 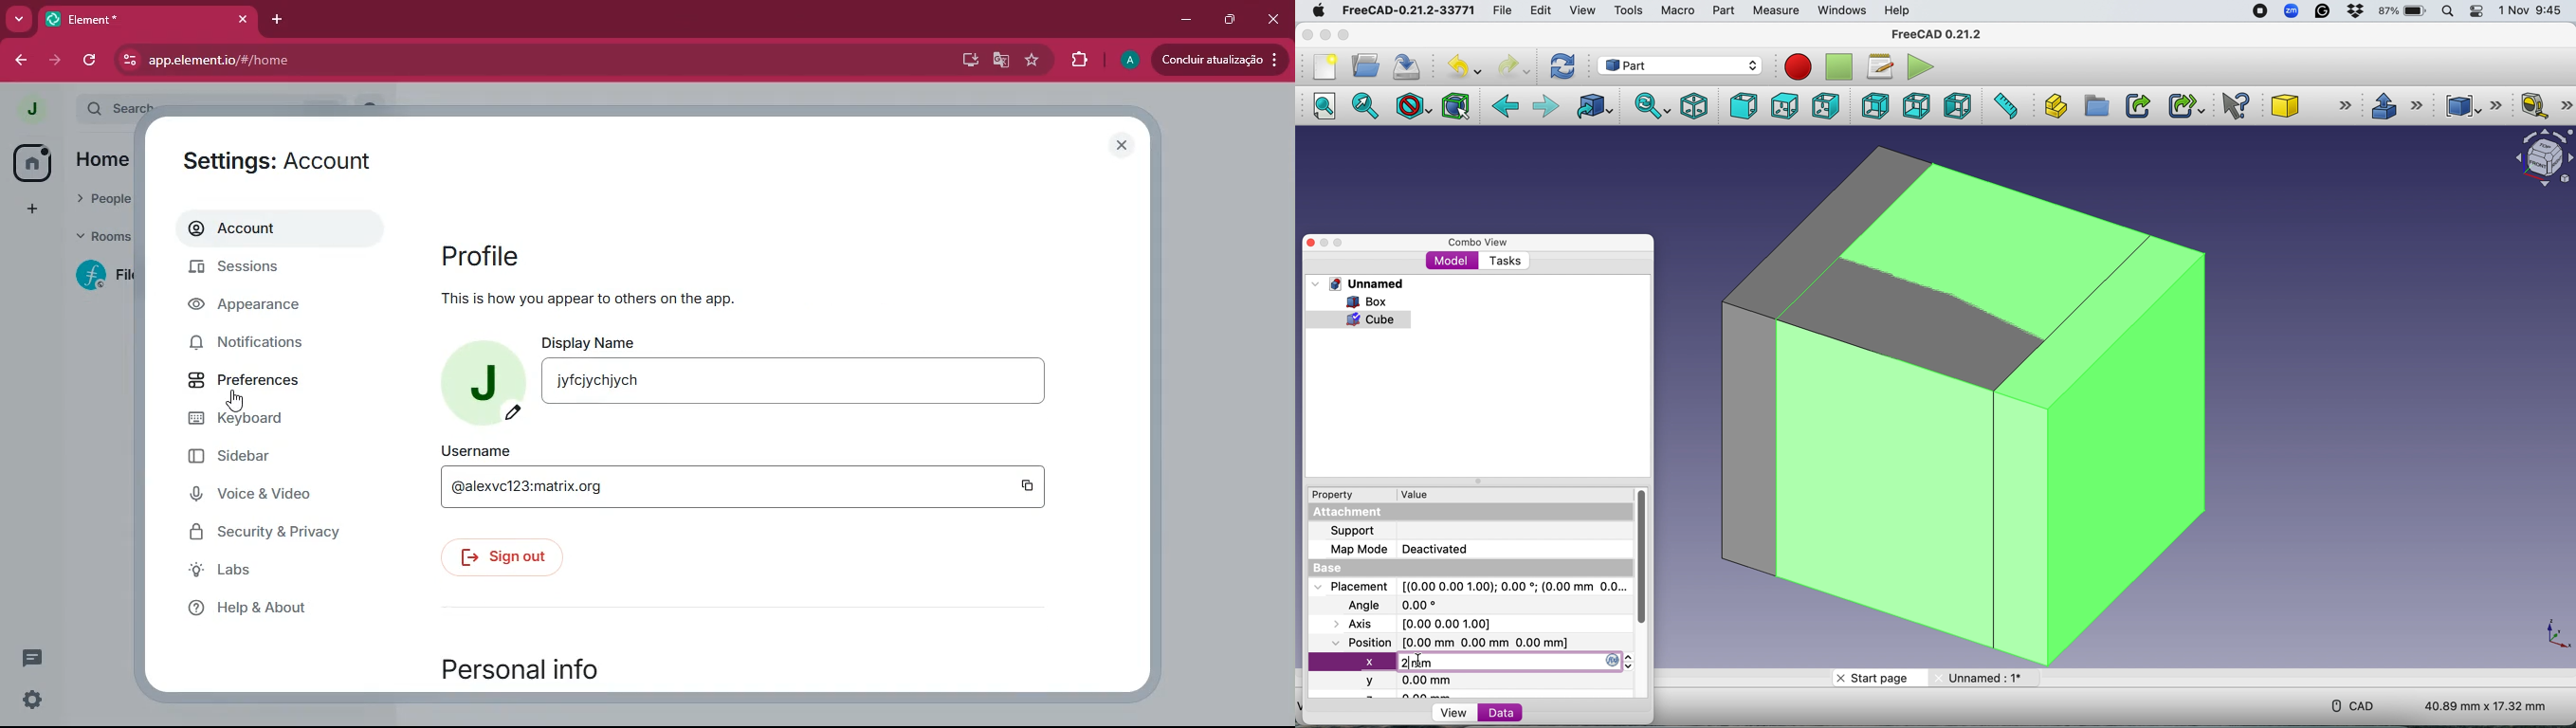 I want to click on Stop recording macros, so click(x=1841, y=67).